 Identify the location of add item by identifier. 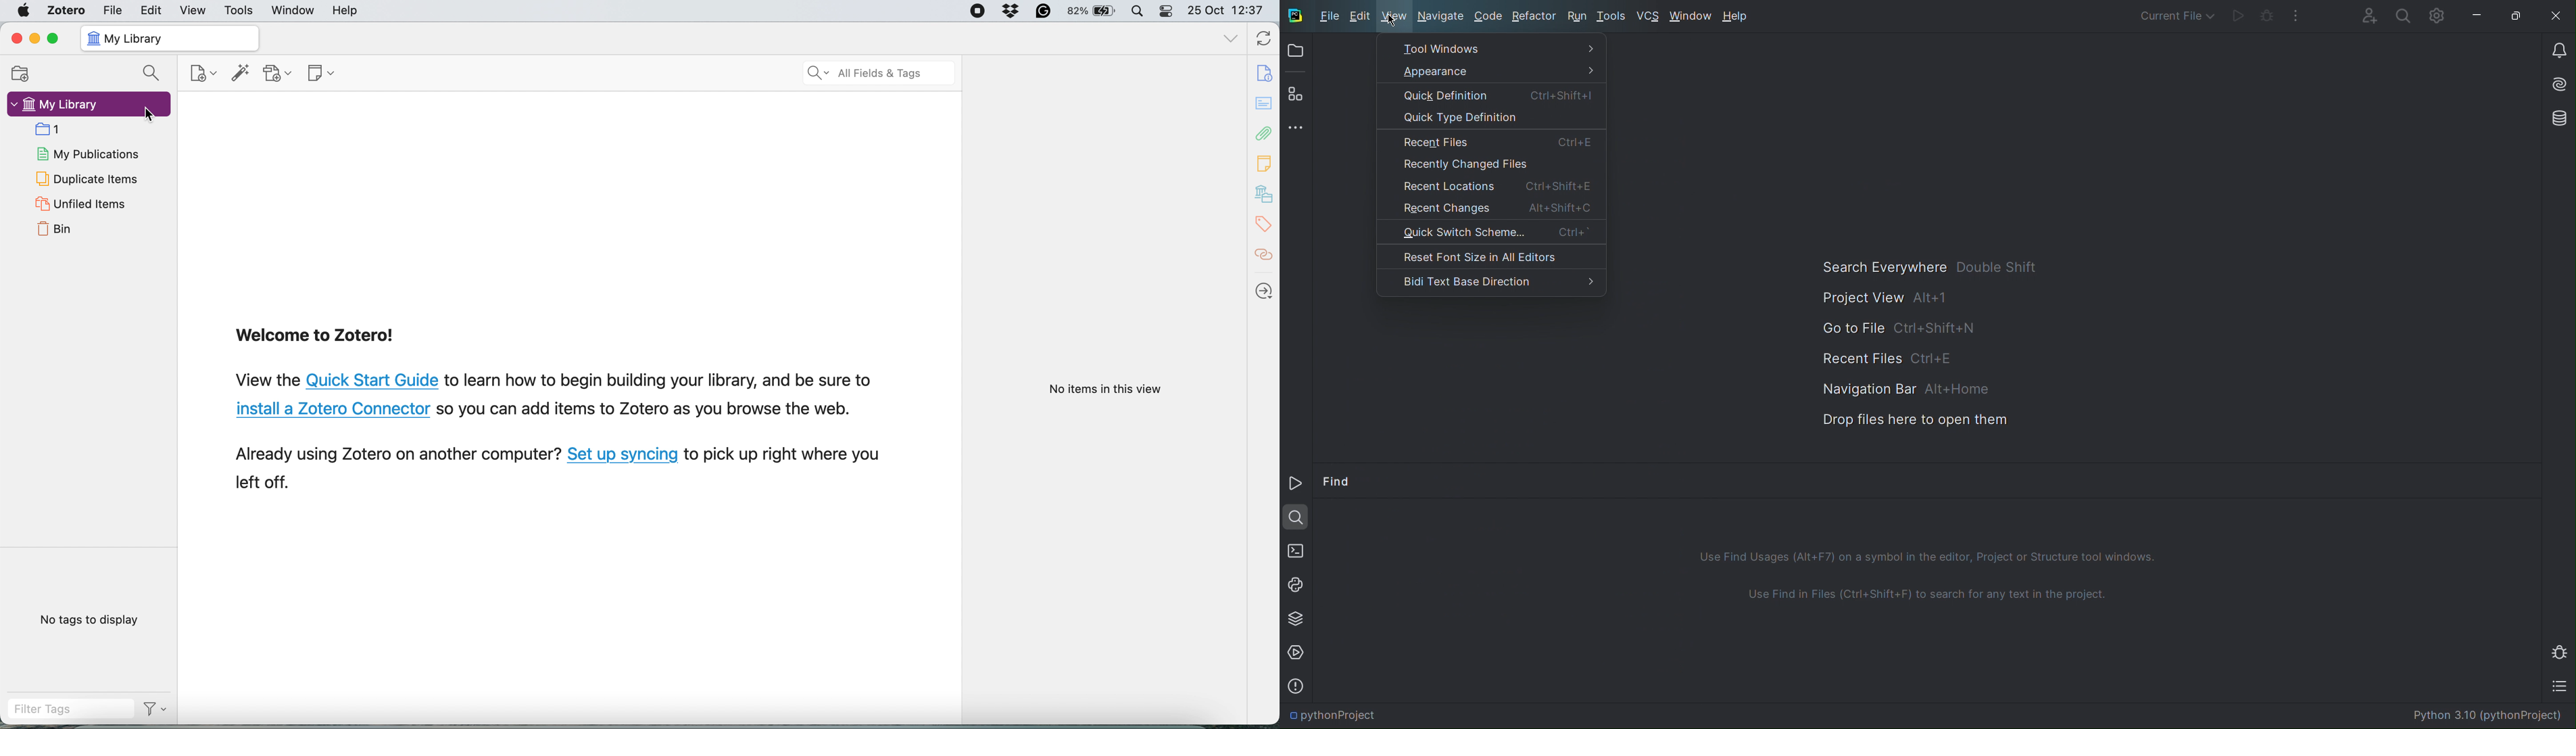
(242, 73).